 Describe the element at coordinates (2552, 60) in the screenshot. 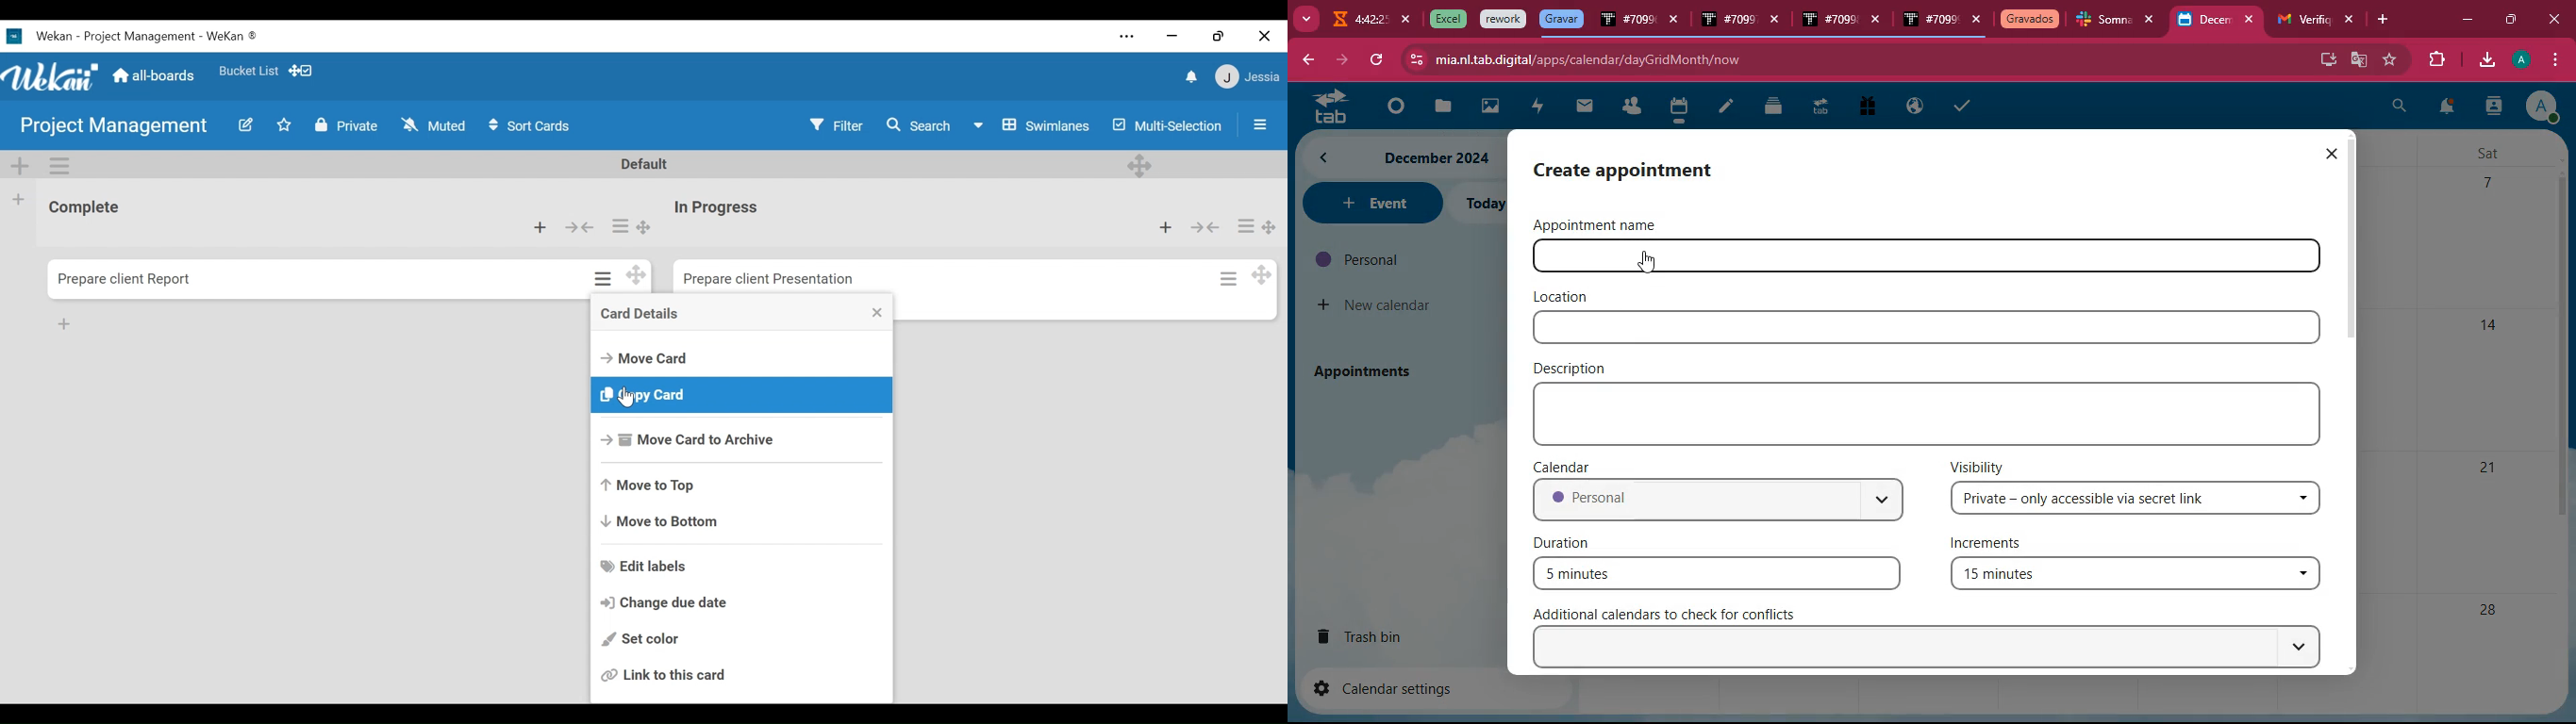

I see `menu` at that location.